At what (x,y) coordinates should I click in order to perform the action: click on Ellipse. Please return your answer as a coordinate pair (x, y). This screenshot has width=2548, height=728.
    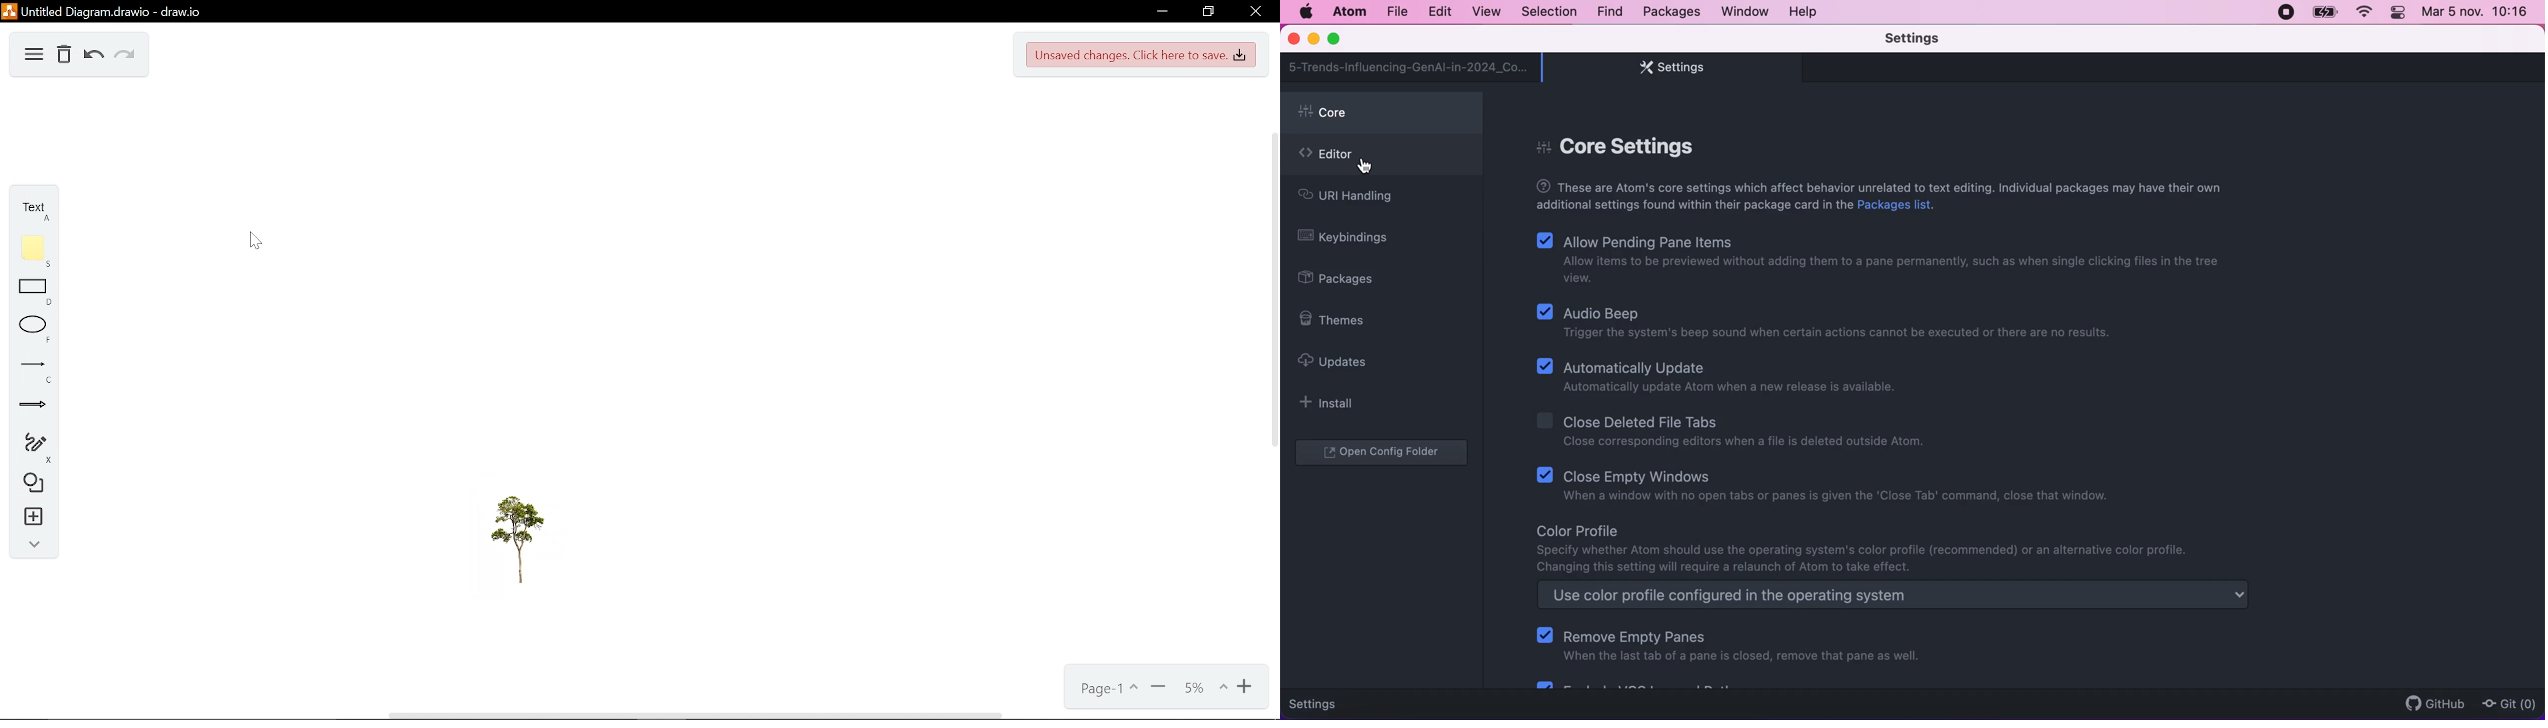
    Looking at the image, I should click on (29, 328).